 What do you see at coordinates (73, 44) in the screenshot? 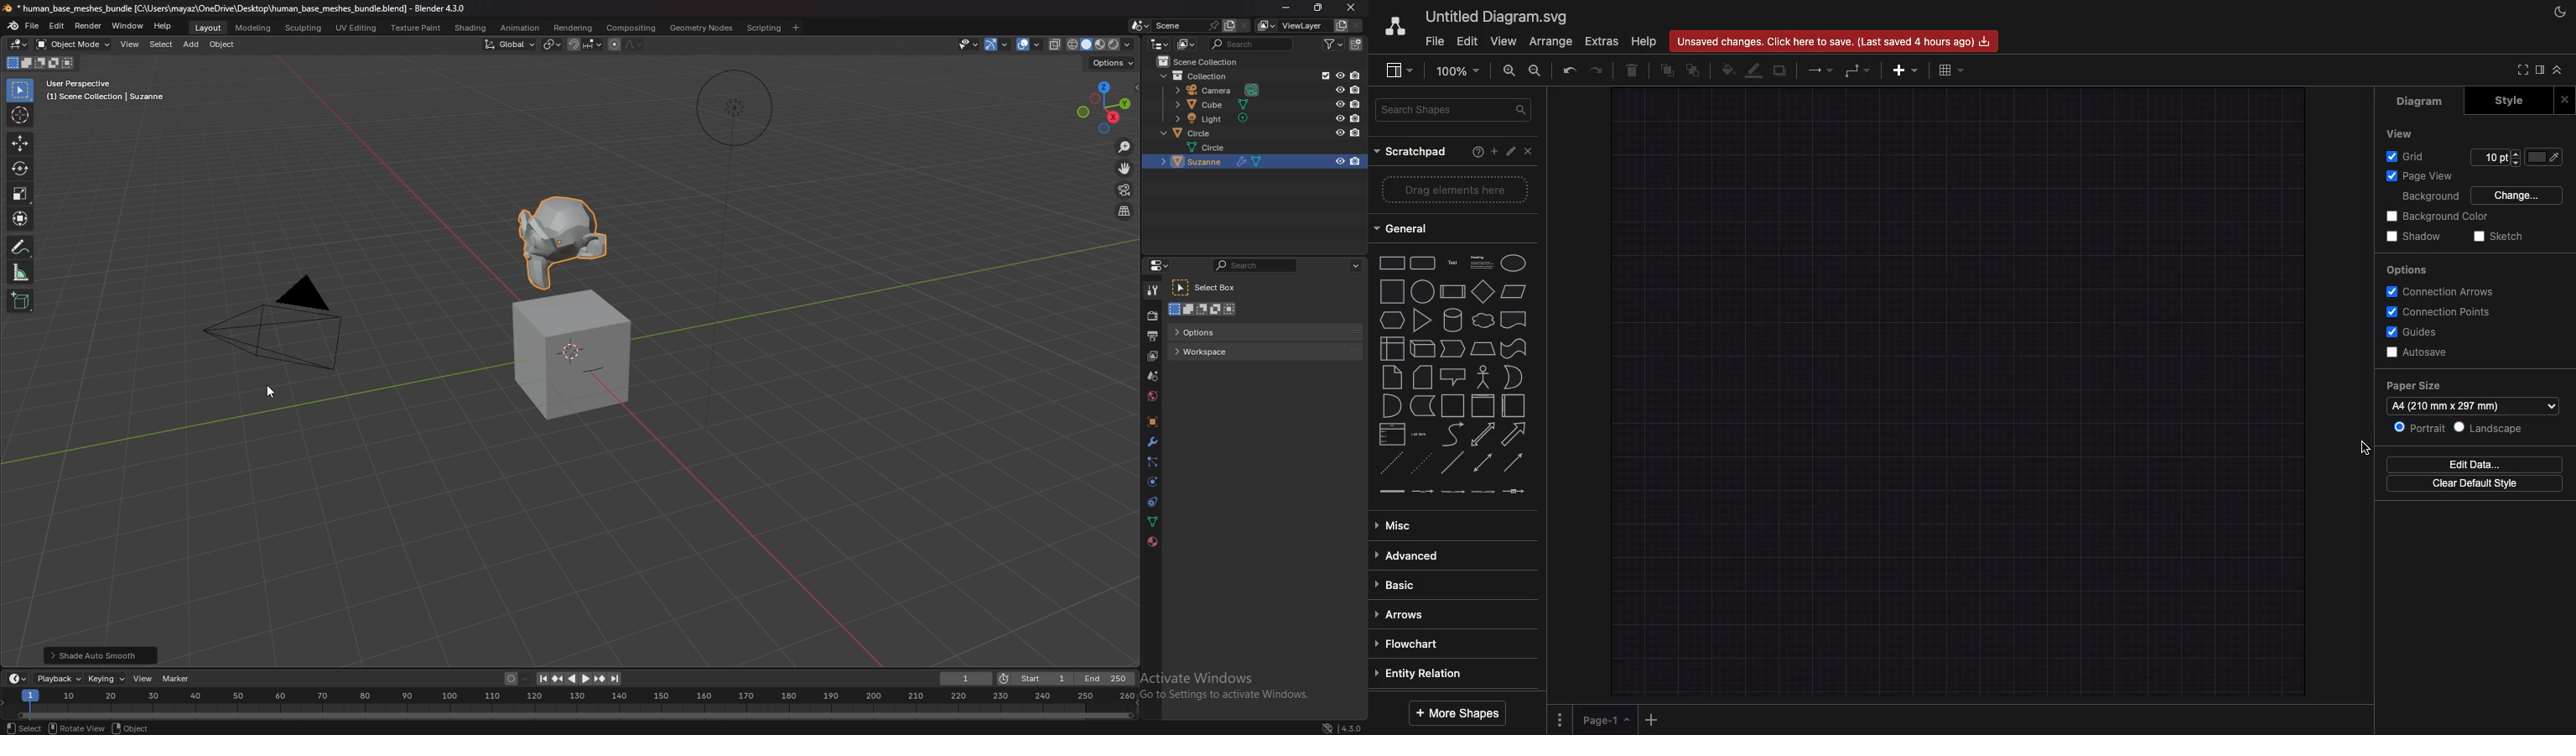
I see `object mode` at bounding box center [73, 44].